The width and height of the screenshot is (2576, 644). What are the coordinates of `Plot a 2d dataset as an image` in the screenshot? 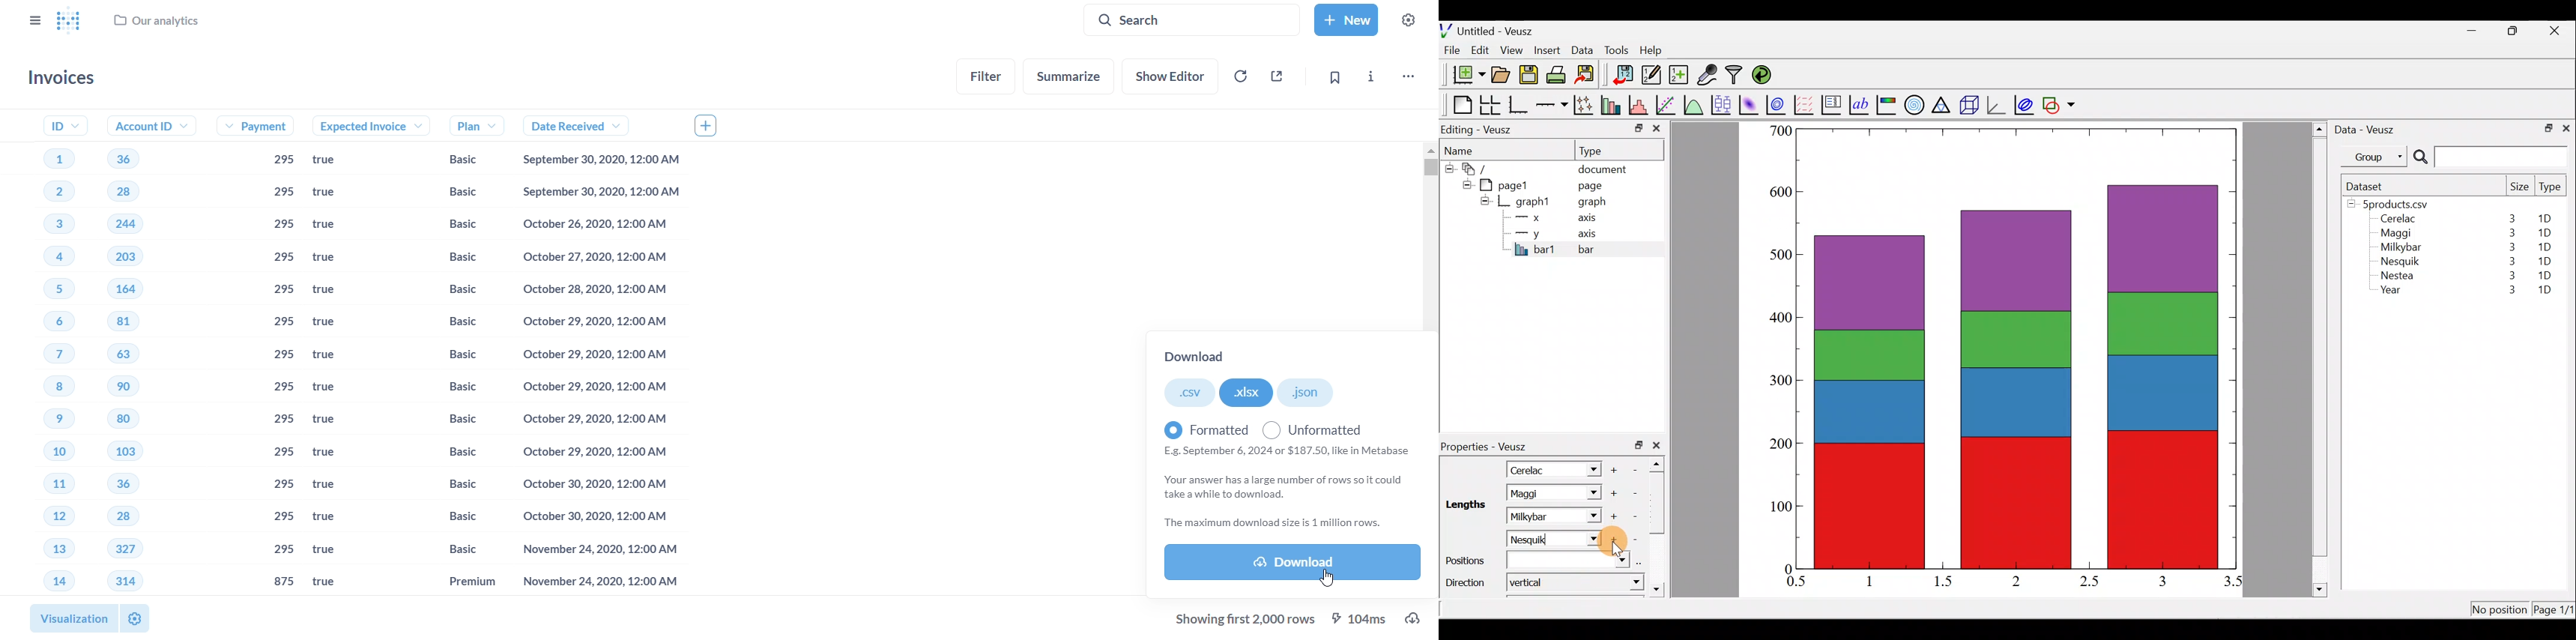 It's located at (1750, 103).